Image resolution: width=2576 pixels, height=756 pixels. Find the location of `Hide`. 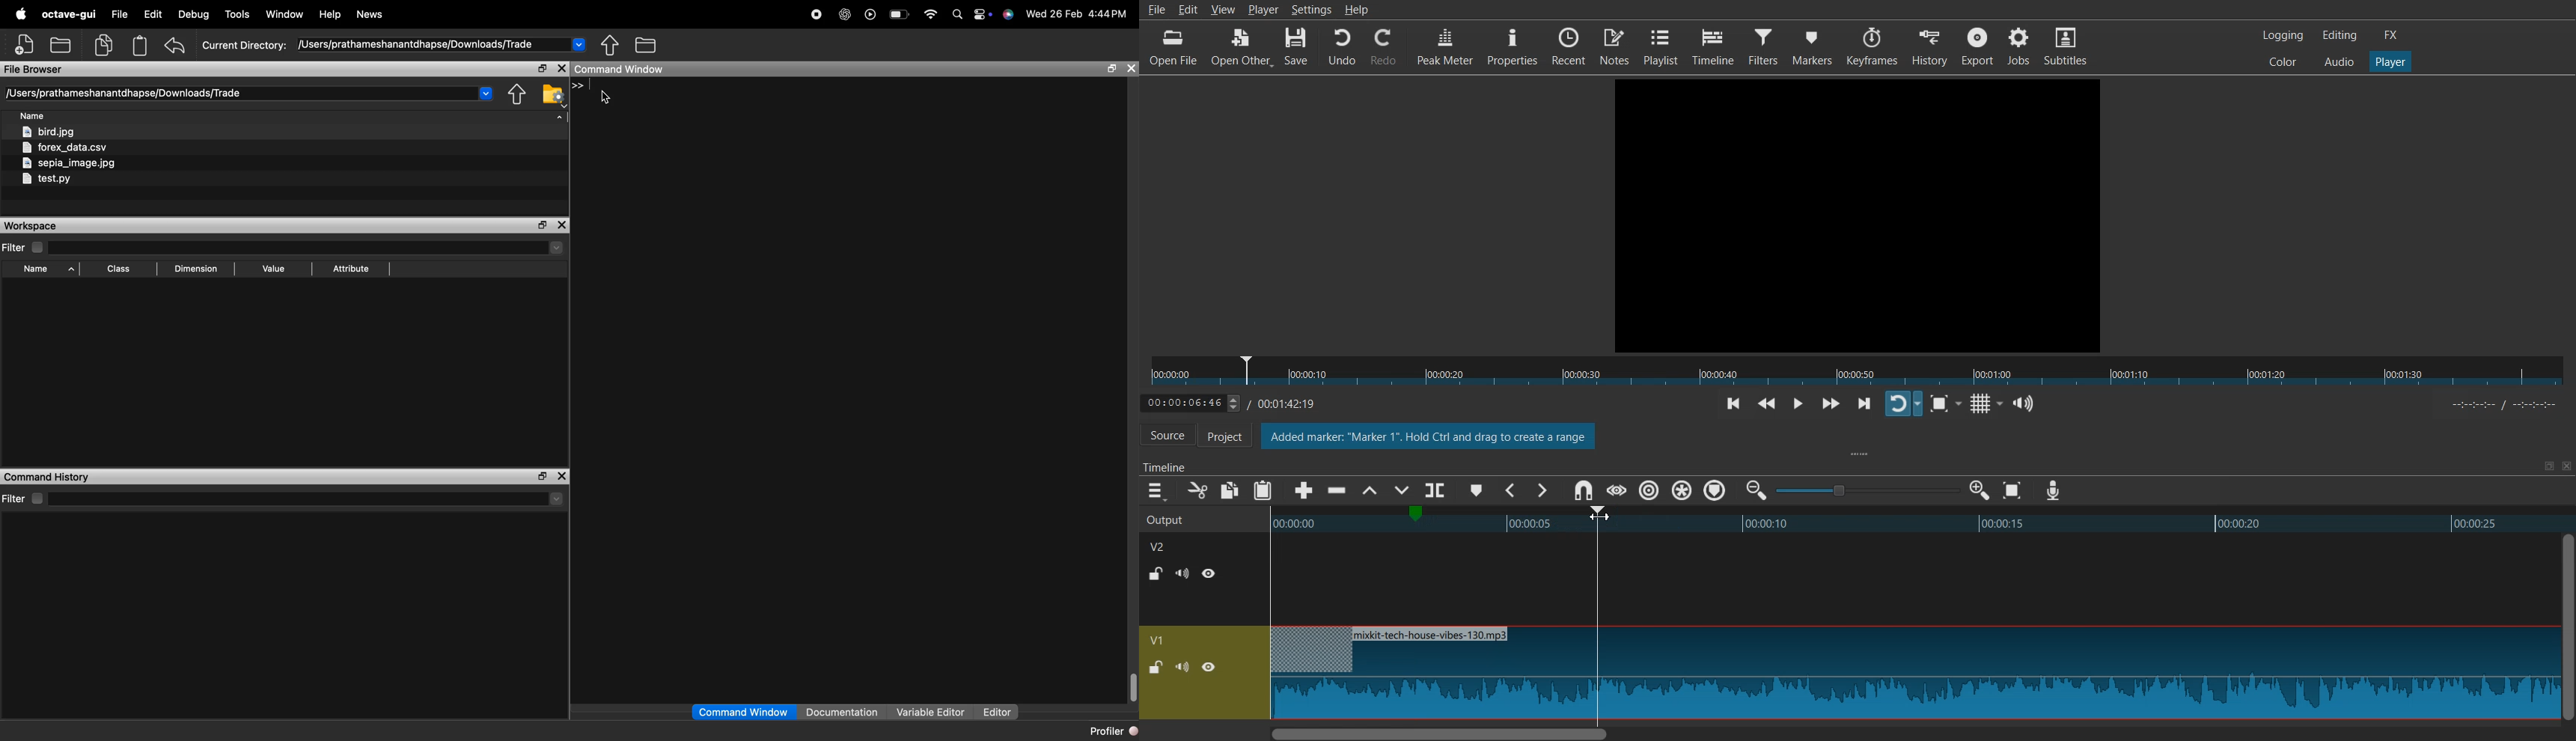

Hide is located at coordinates (1209, 667).